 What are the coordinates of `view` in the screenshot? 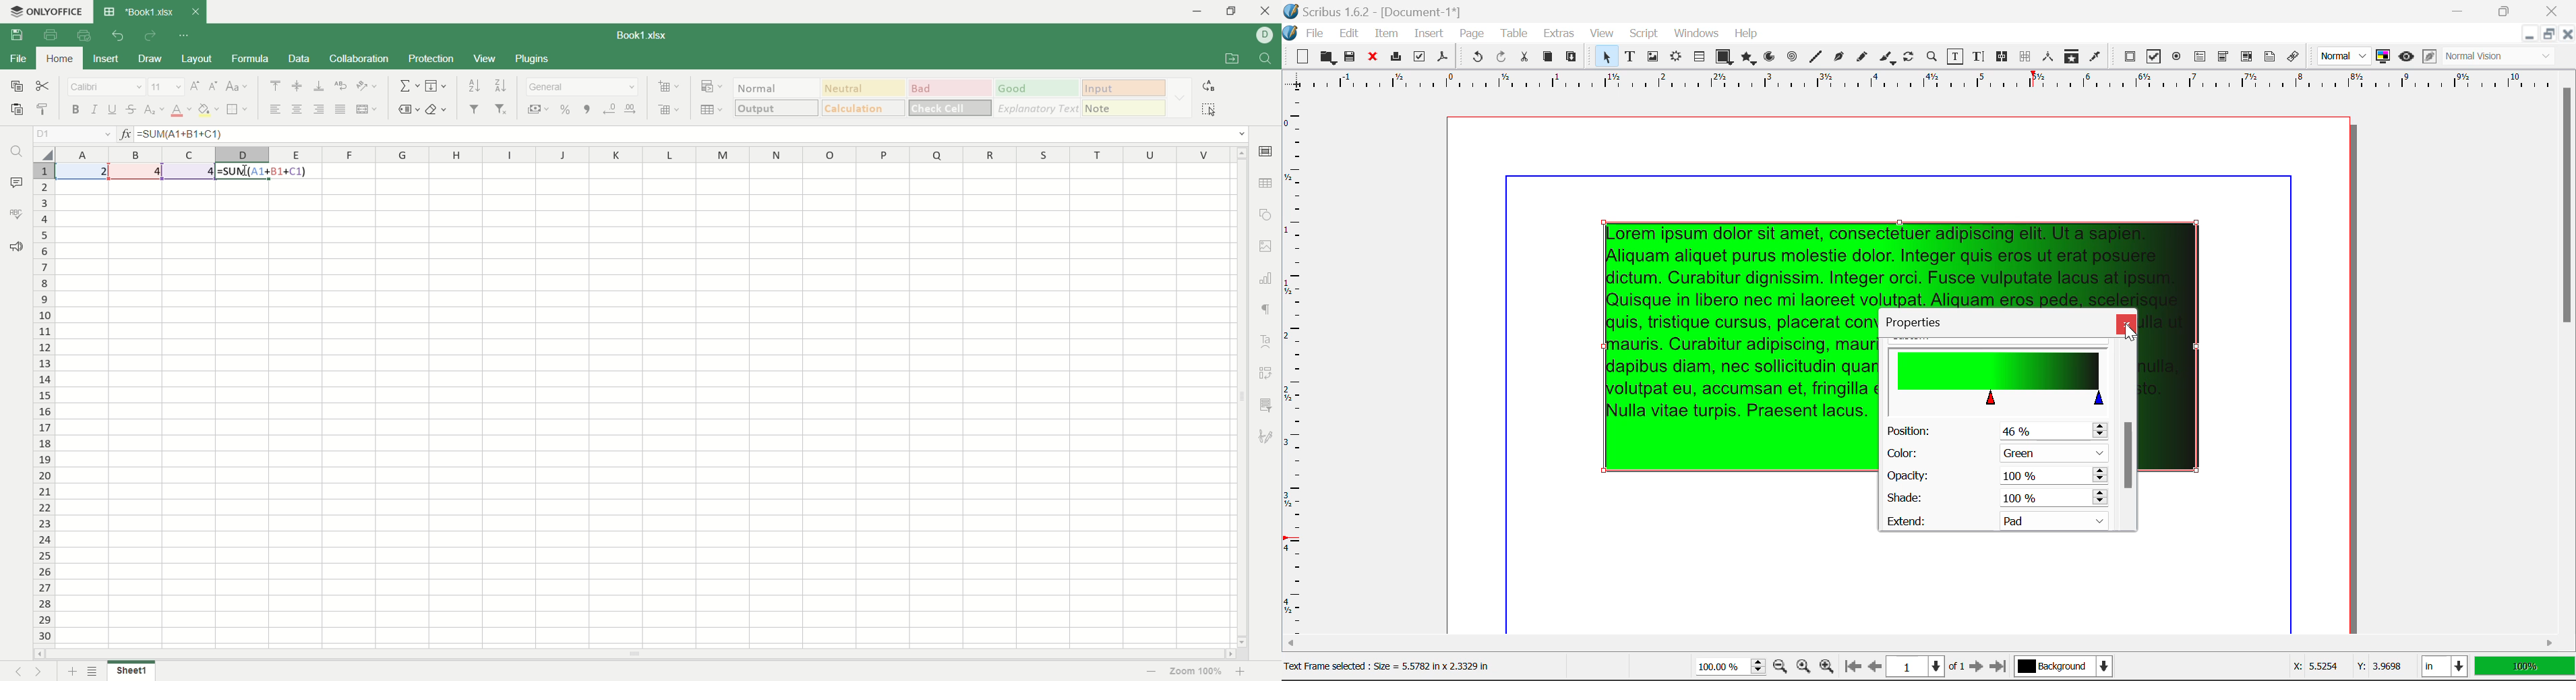 It's located at (484, 59).